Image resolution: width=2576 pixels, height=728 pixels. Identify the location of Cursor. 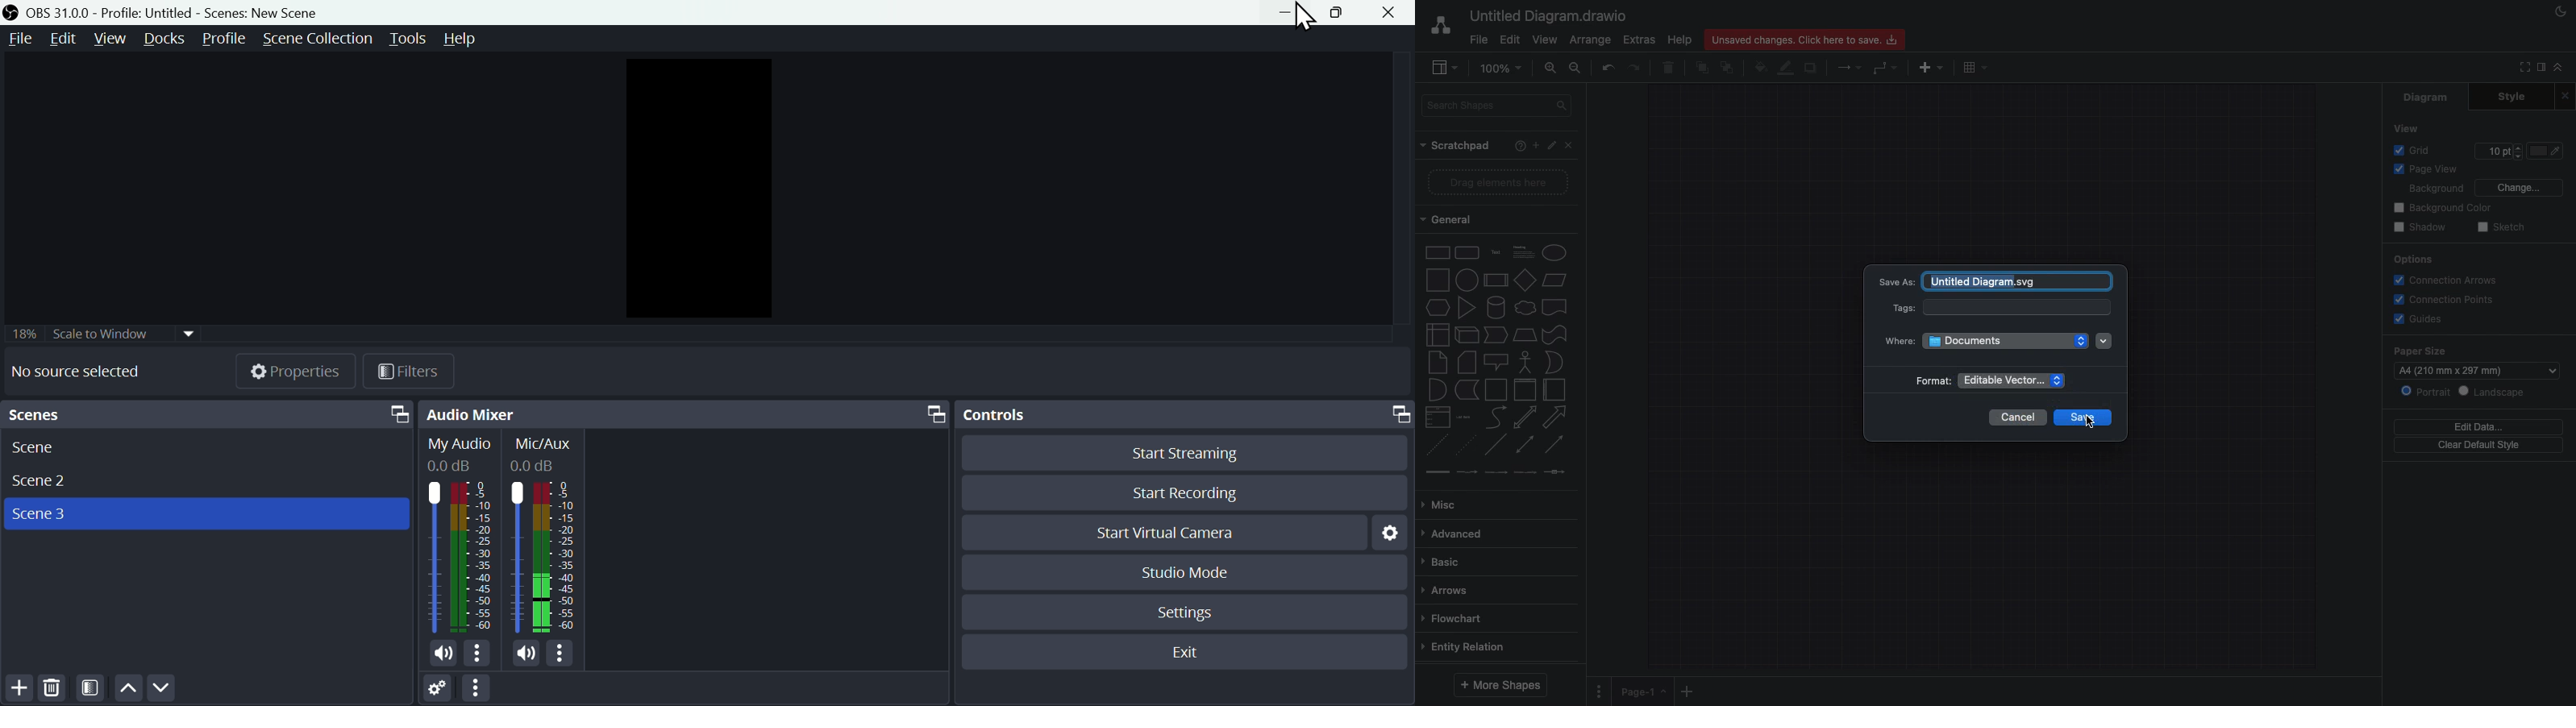
(1304, 17).